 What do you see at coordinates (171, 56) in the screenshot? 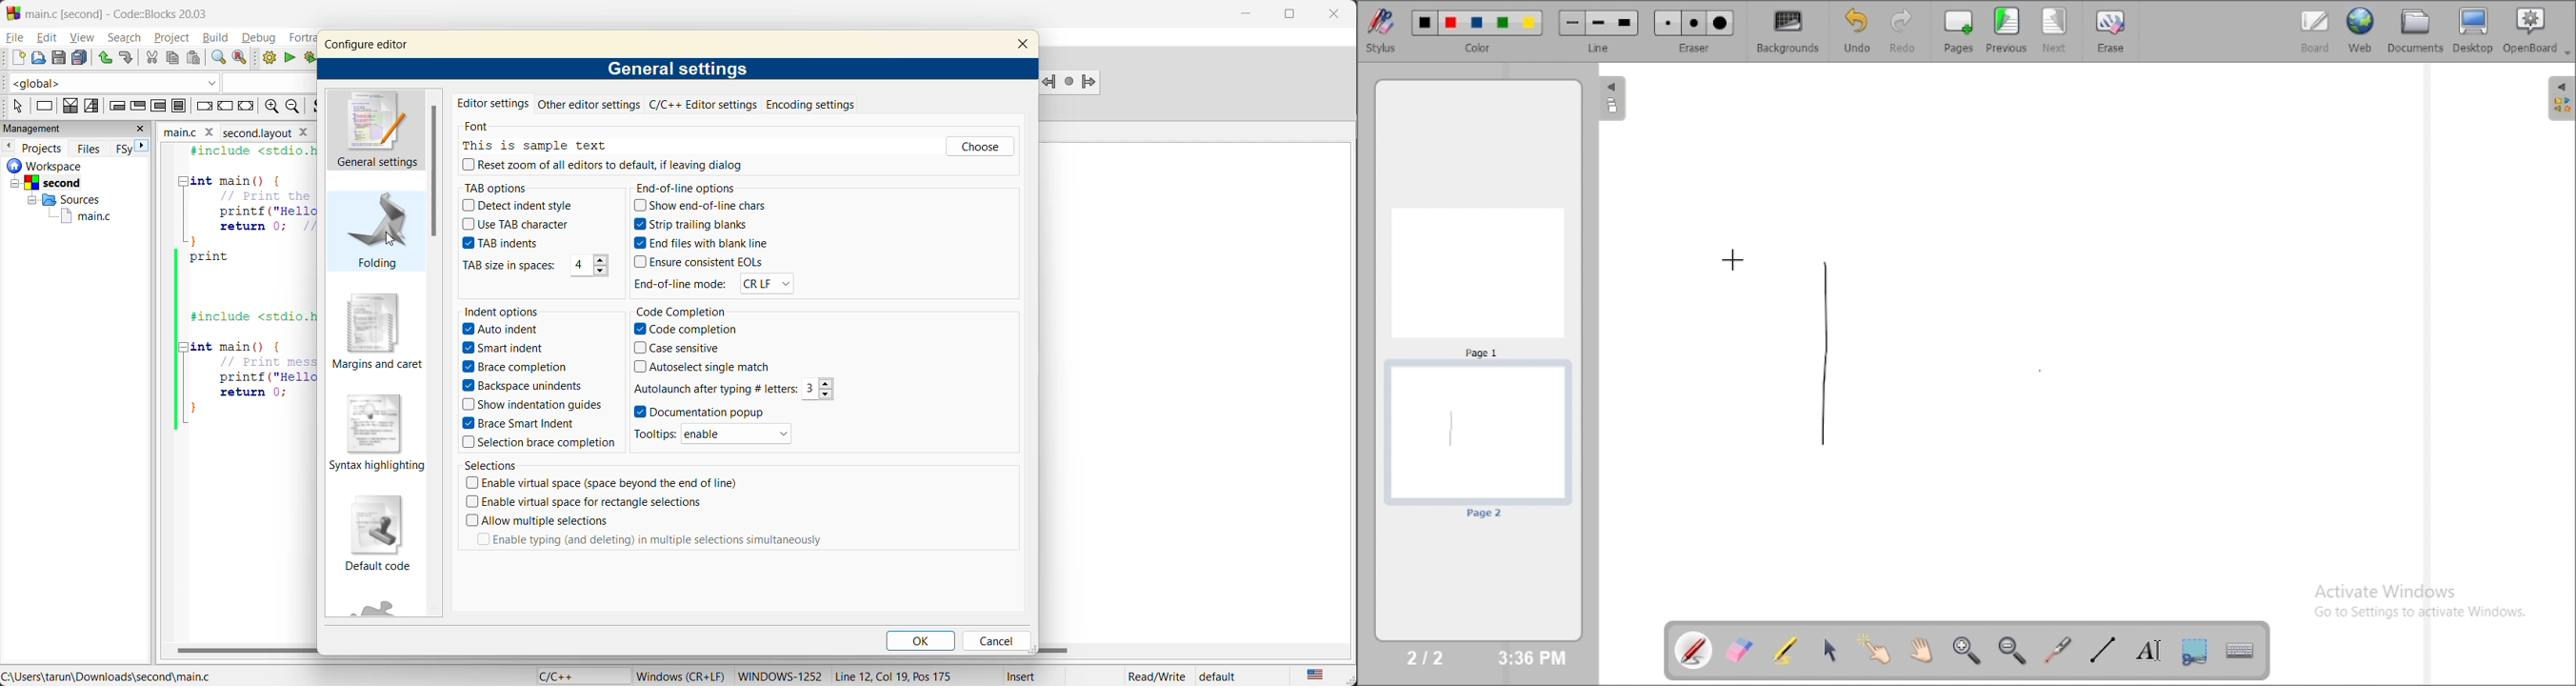
I see `copy` at bounding box center [171, 56].